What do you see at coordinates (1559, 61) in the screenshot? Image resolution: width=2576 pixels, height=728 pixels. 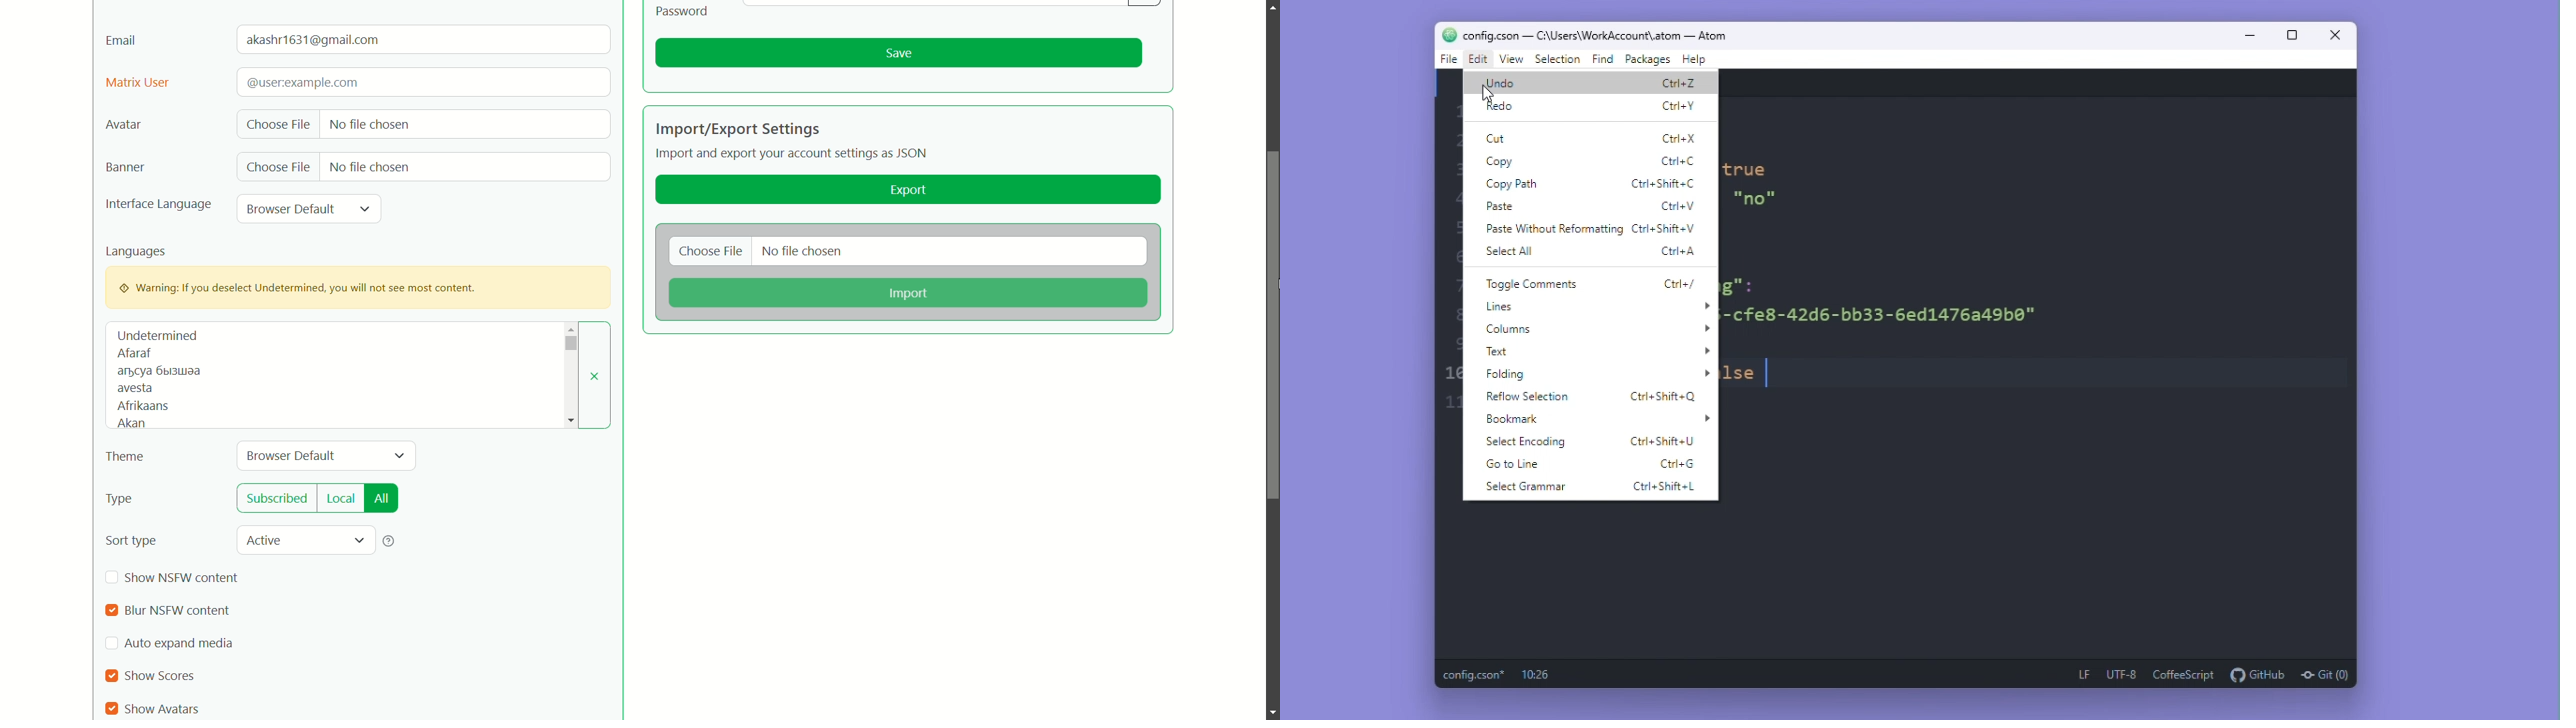 I see `Selection` at bounding box center [1559, 61].